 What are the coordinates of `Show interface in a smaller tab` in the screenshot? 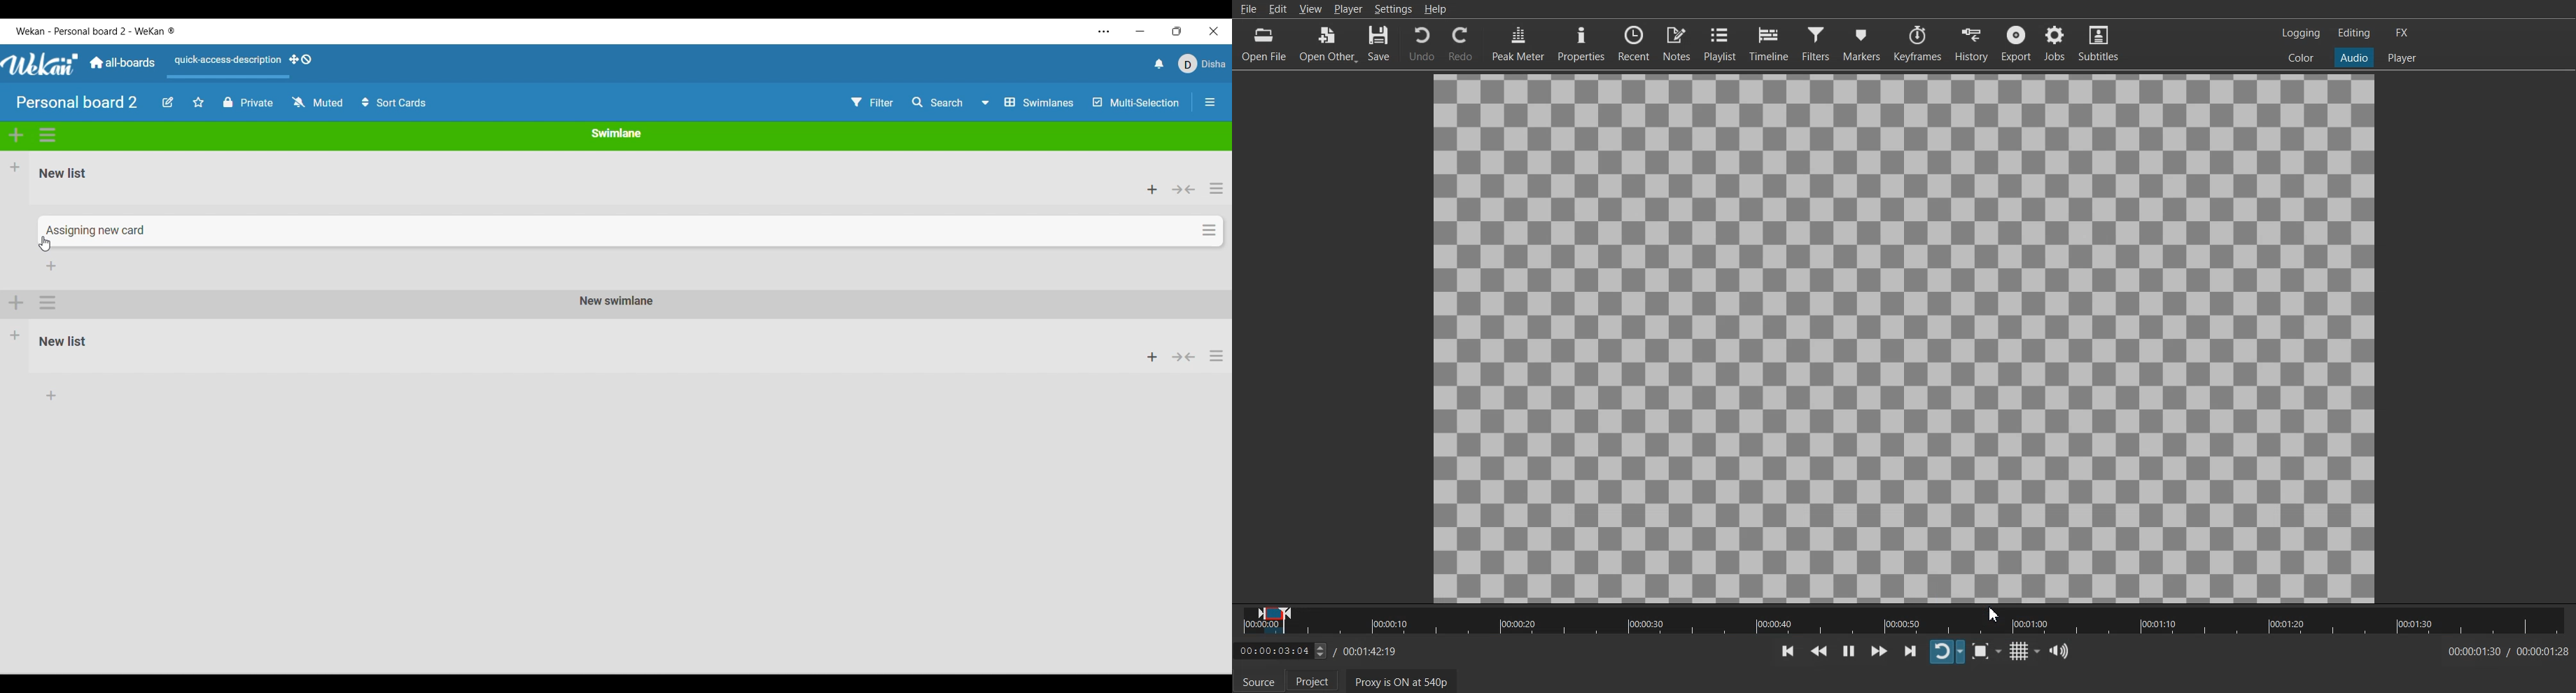 It's located at (1177, 31).